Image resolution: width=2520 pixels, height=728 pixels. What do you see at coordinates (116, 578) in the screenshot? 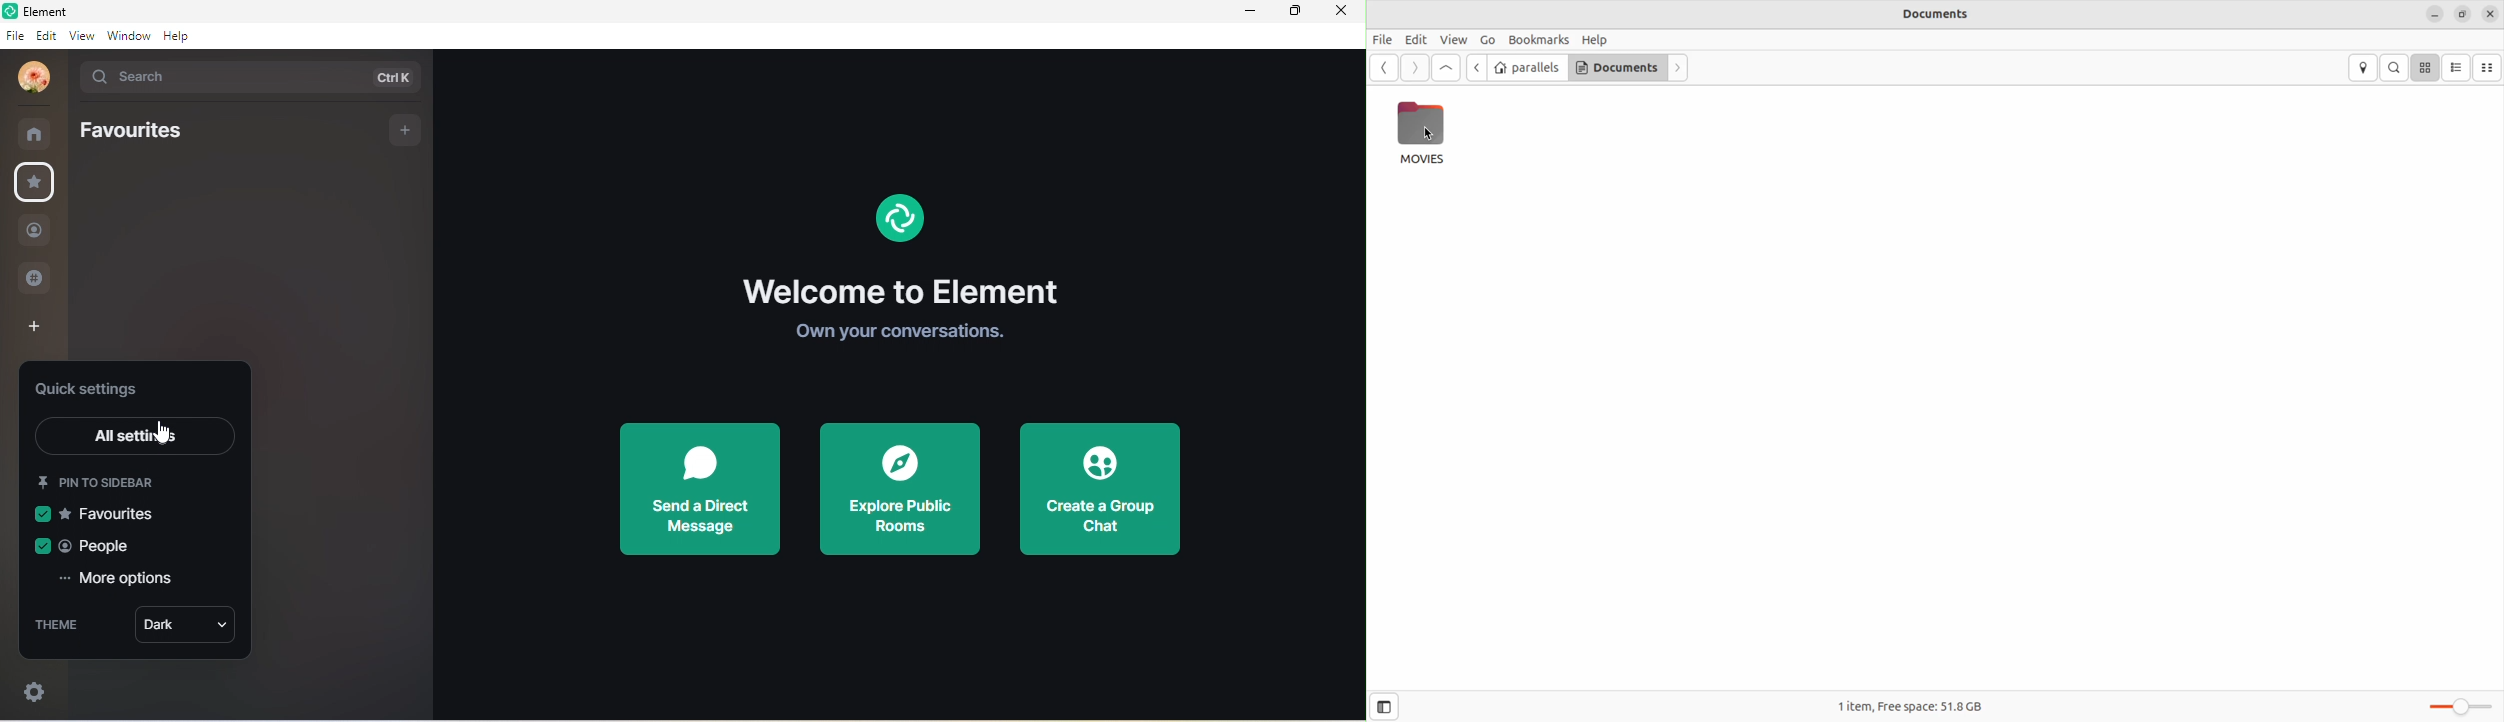
I see `more options` at bounding box center [116, 578].